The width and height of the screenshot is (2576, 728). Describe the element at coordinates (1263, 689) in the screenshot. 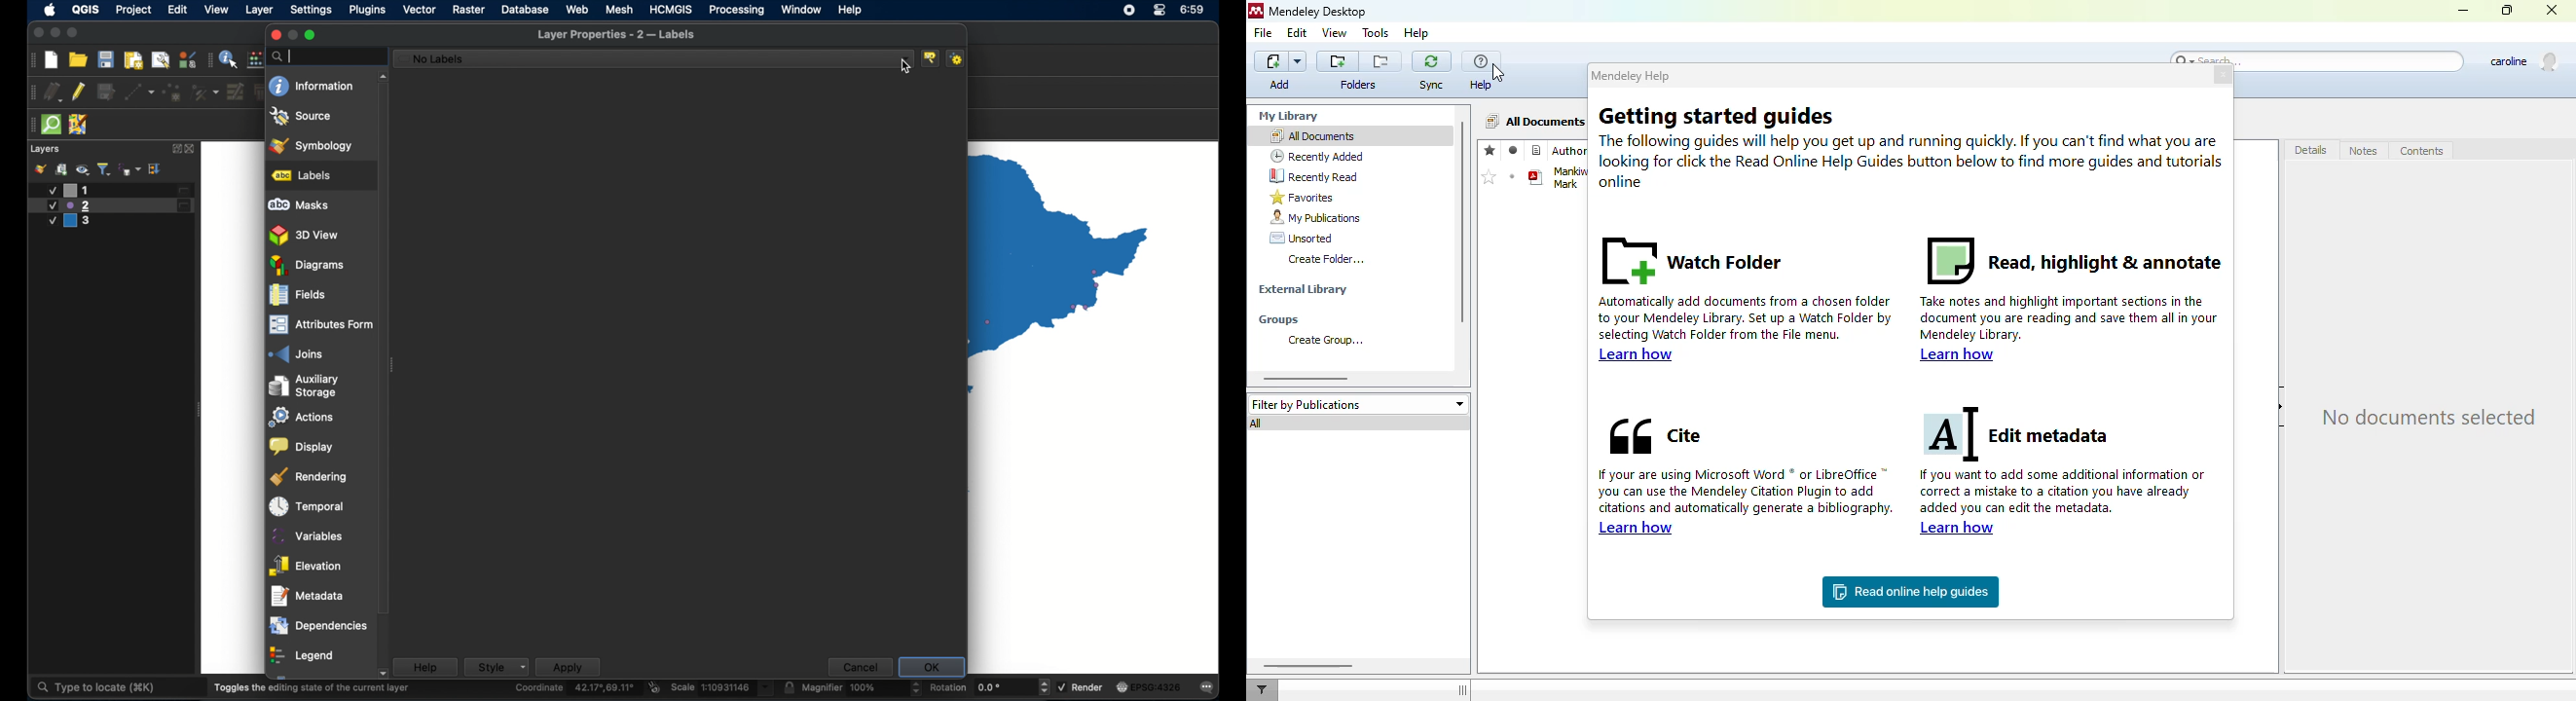

I see `filter documents by author, tag or publication.` at that location.